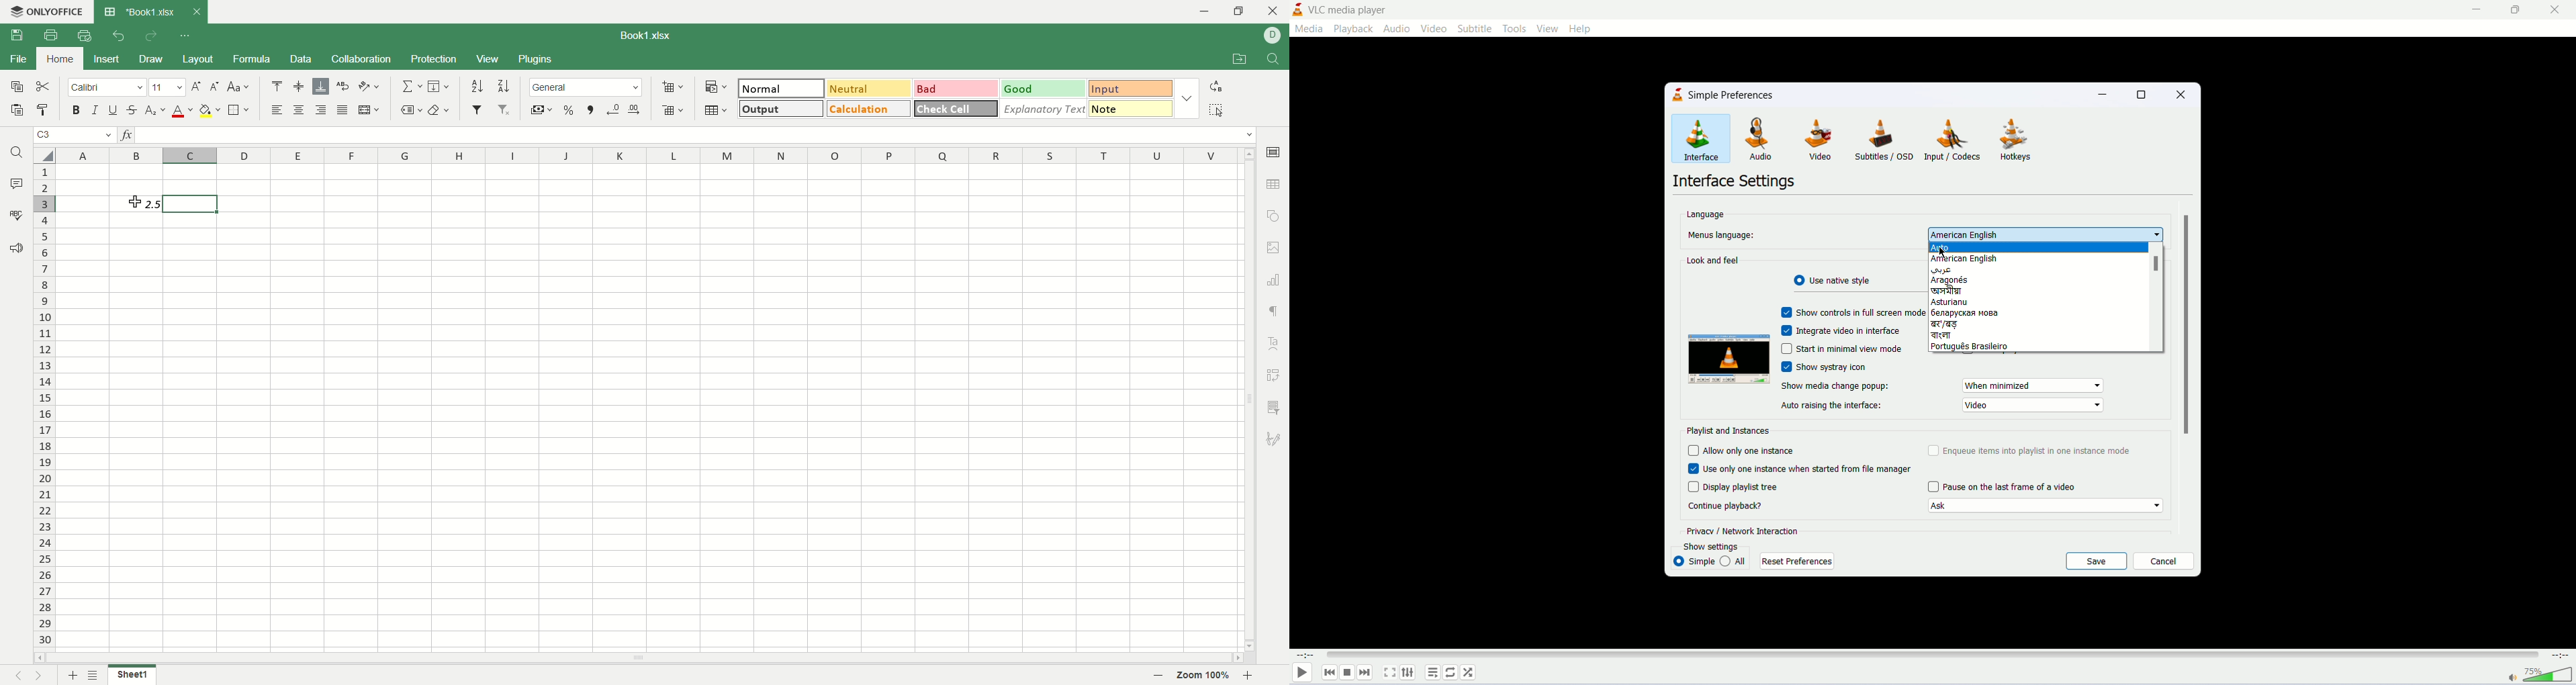 The image size is (2576, 700). I want to click on show media change popup options, so click(2033, 385).